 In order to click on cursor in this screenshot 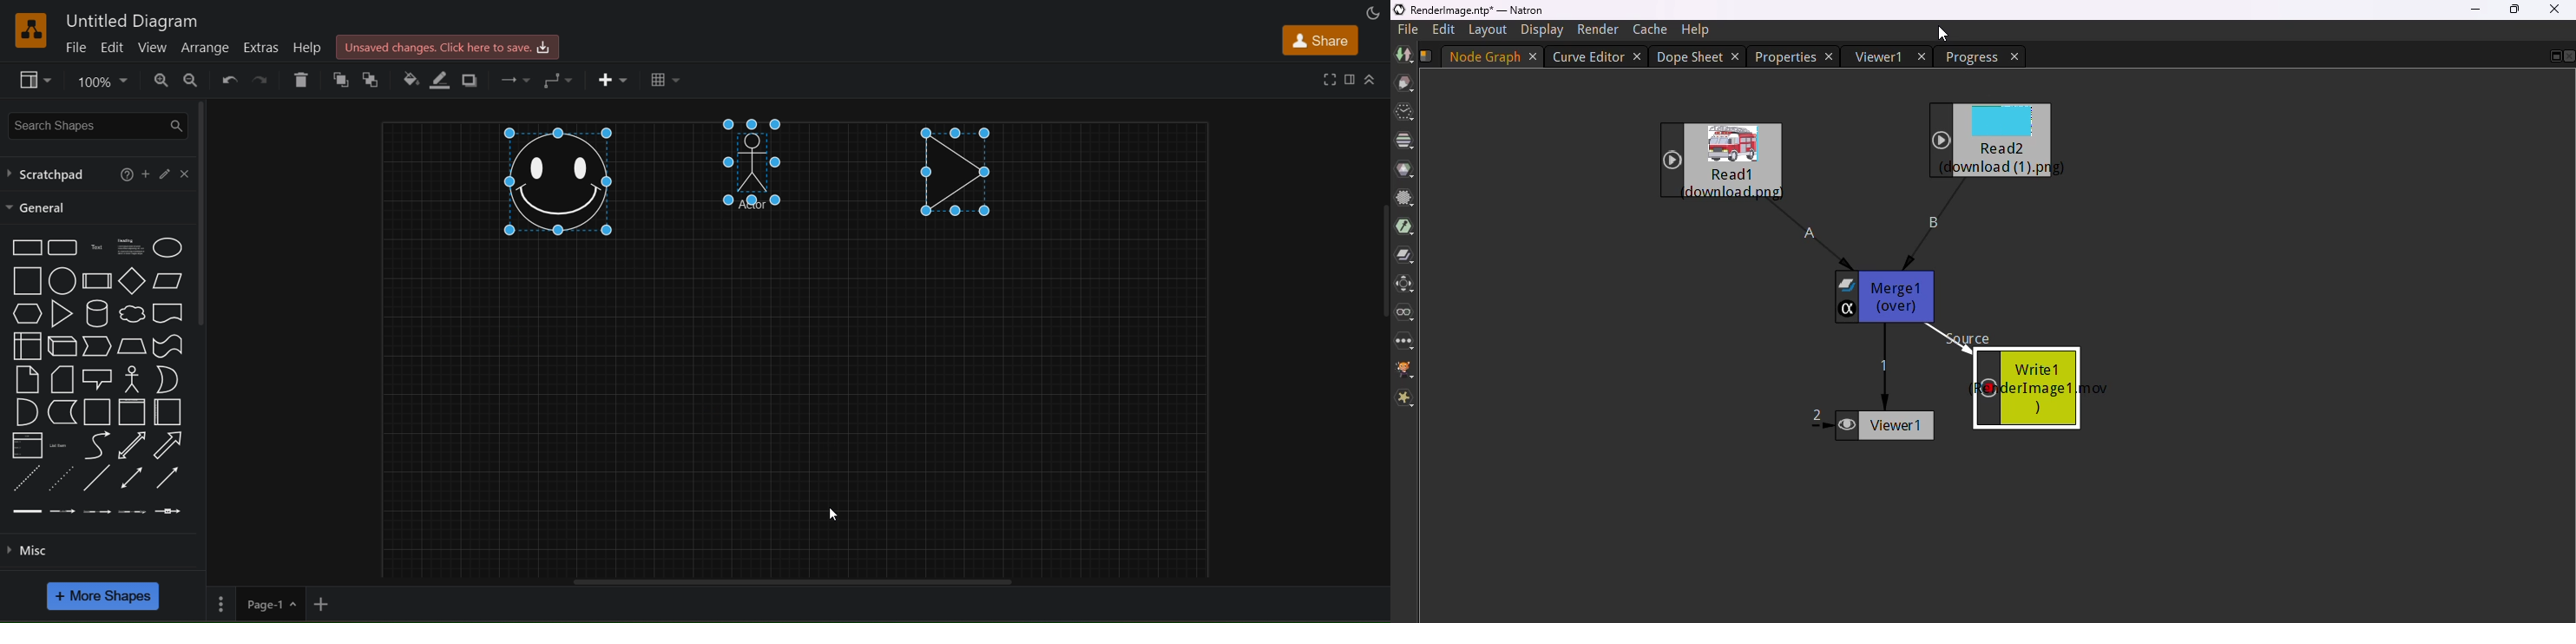, I will do `click(835, 516)`.